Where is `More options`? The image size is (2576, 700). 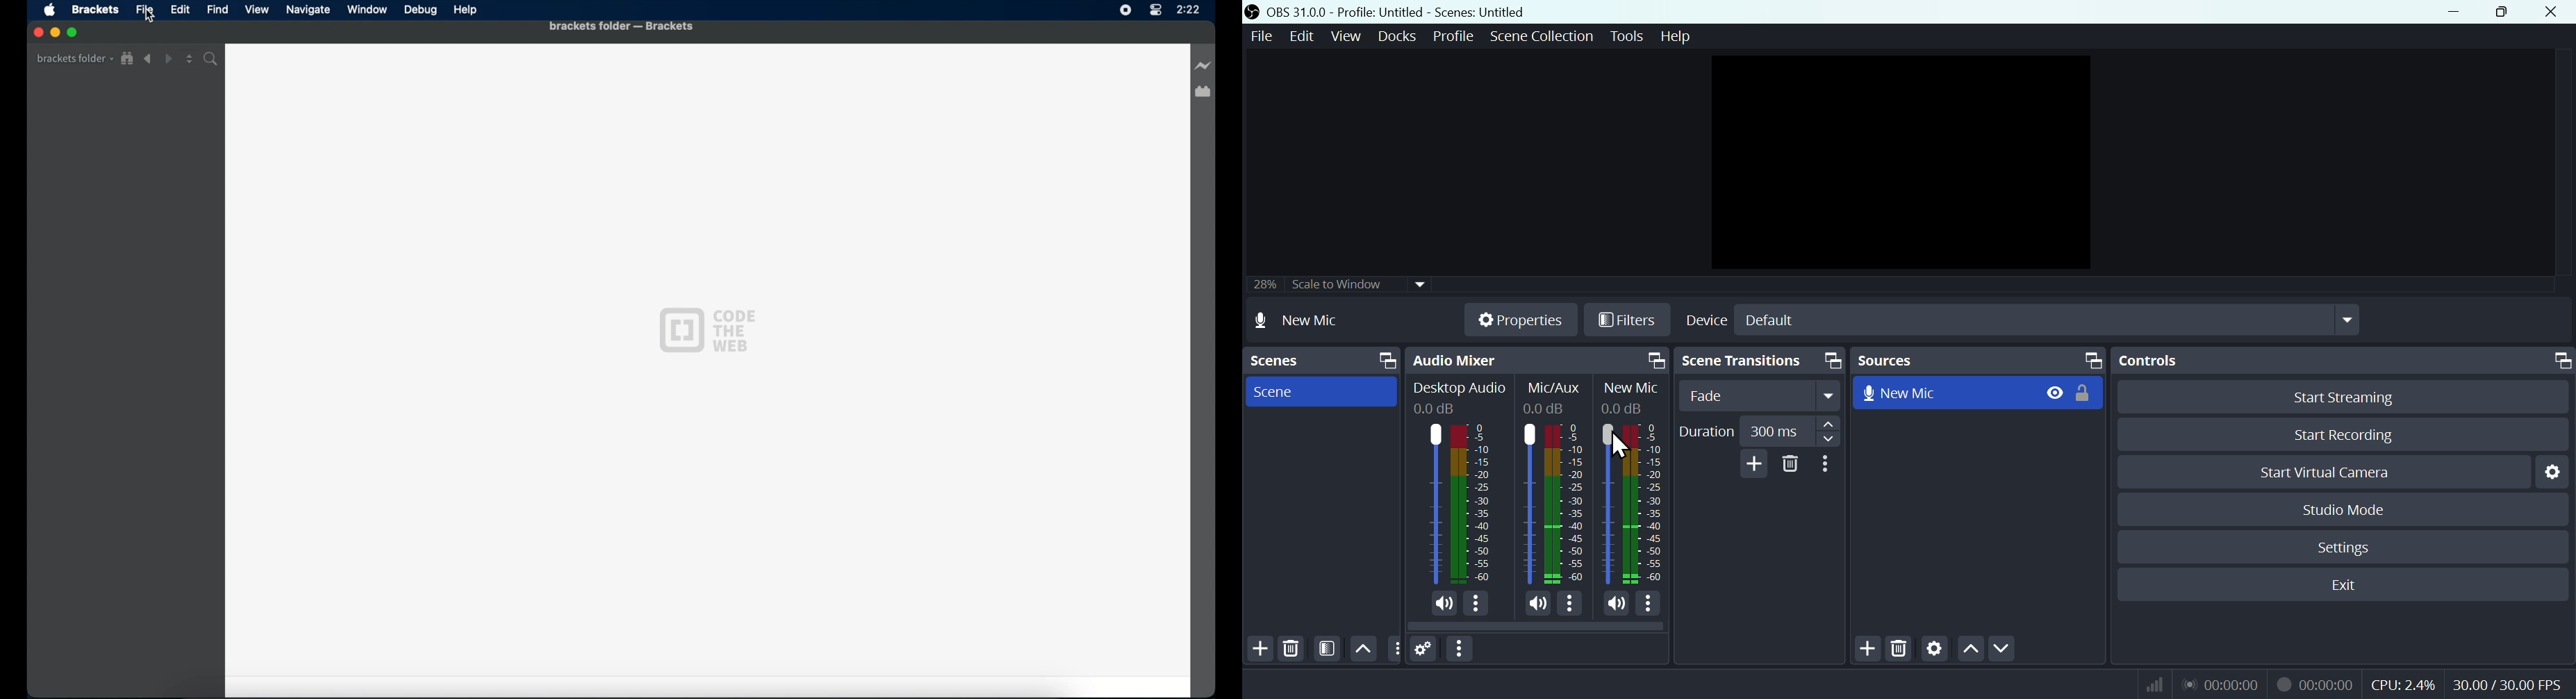
More options is located at coordinates (1570, 606).